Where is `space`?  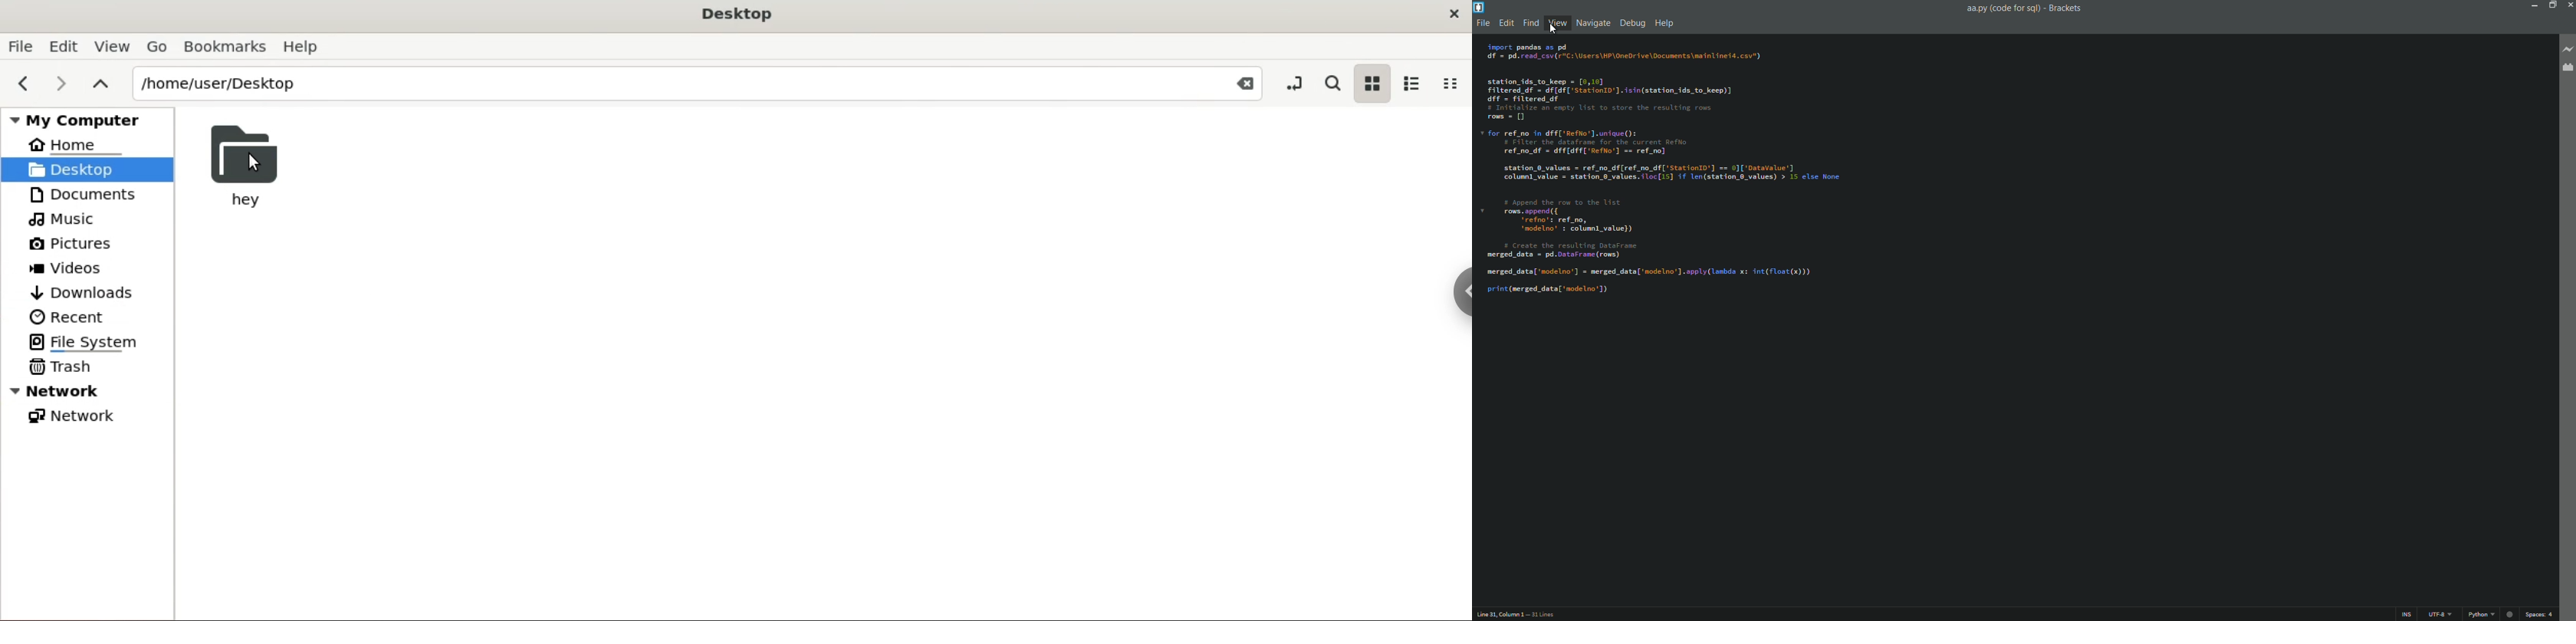 space is located at coordinates (2539, 614).